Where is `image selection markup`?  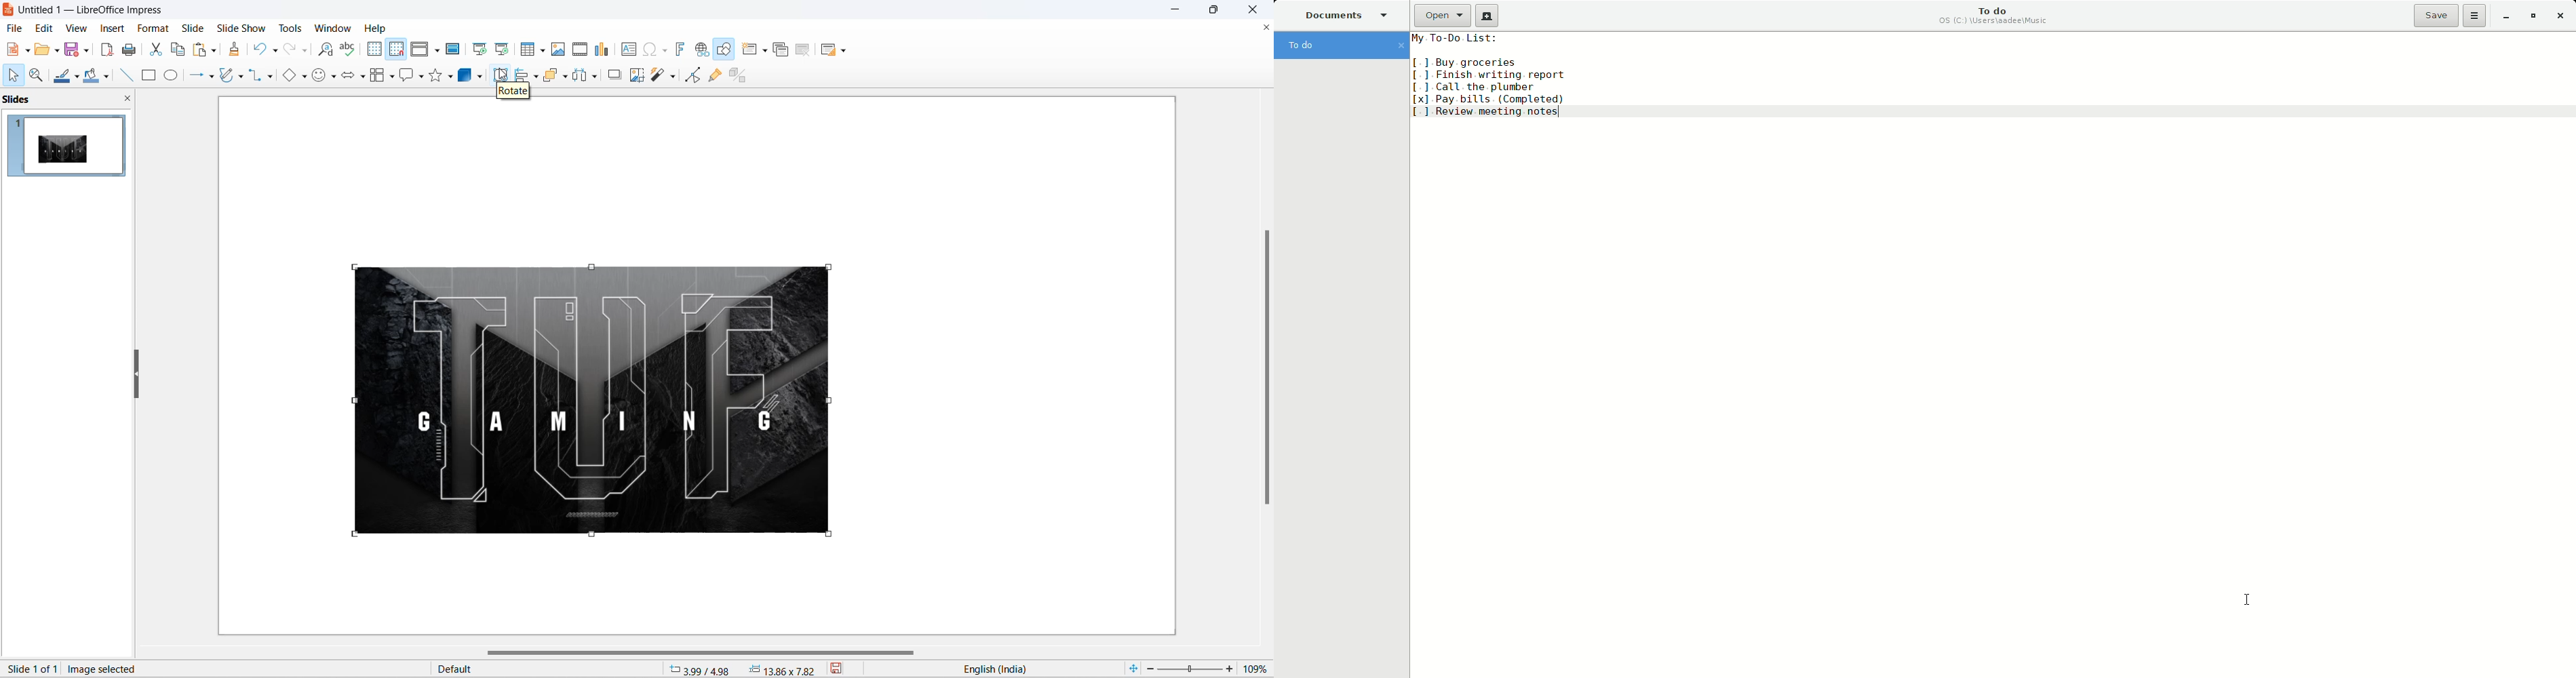 image selection markup is located at coordinates (595, 537).